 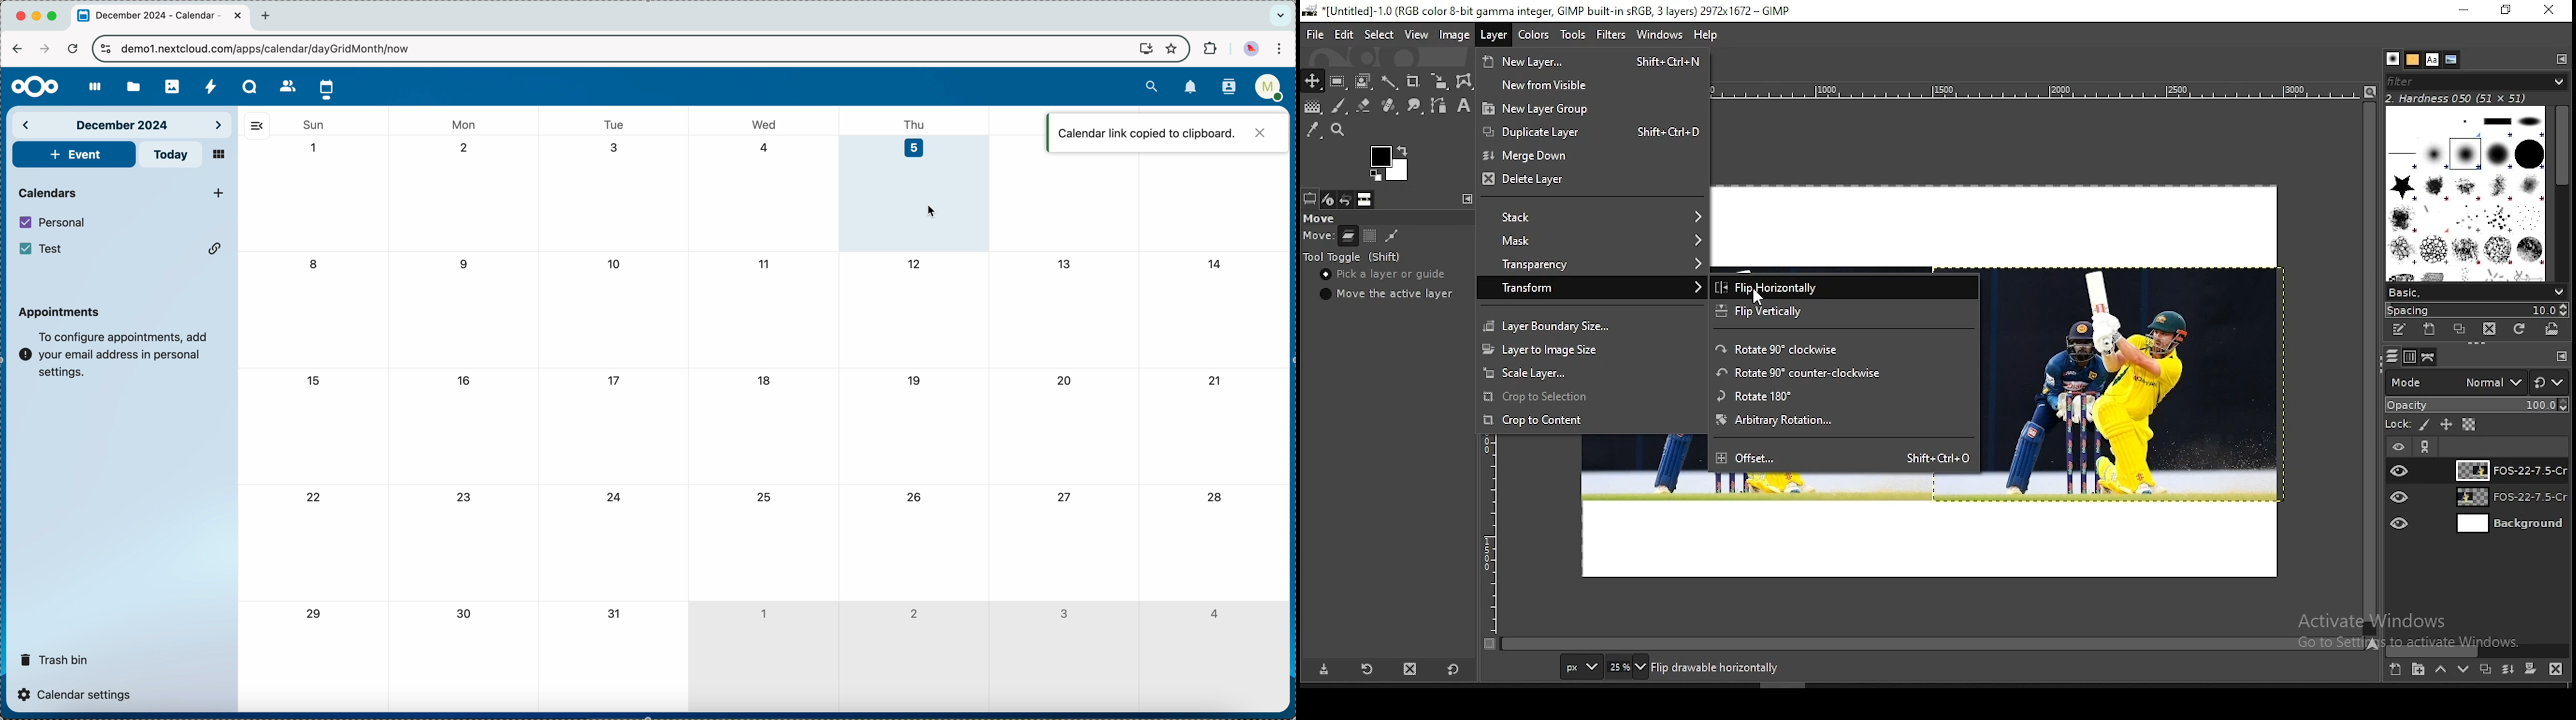 I want to click on calendar link copied to clipboard, so click(x=1168, y=134).